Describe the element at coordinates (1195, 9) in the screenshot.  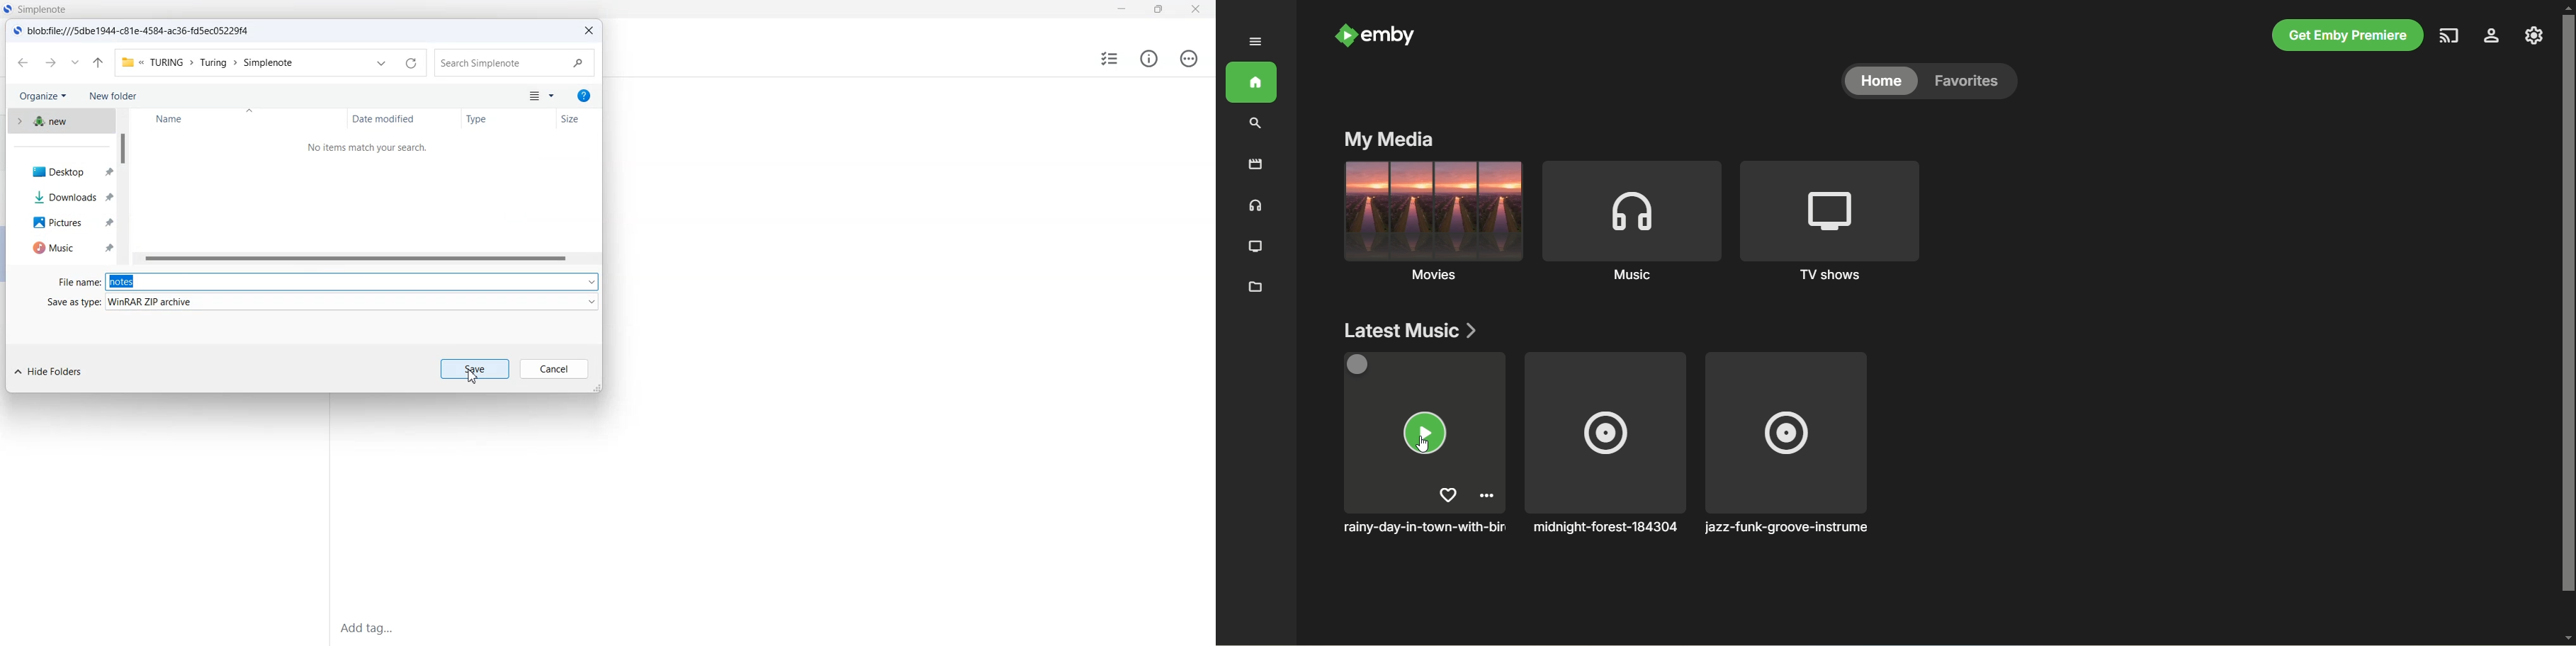
I see `Close` at that location.